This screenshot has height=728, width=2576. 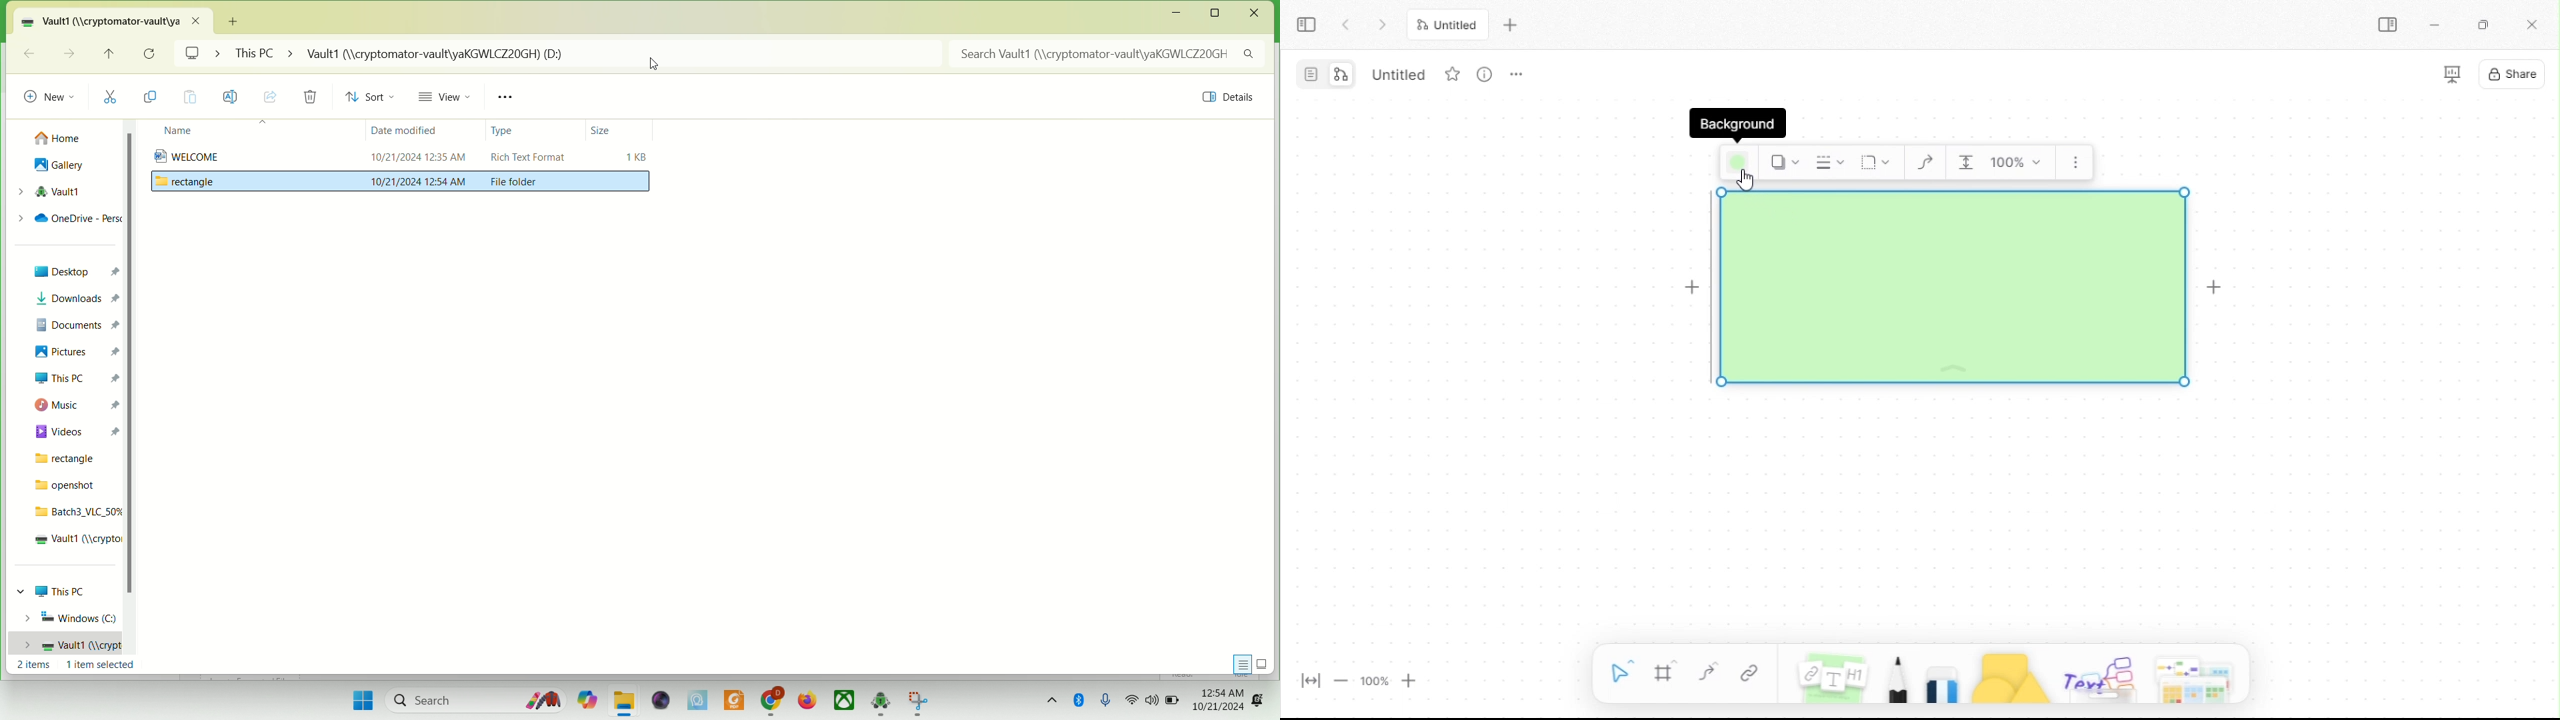 I want to click on new tab, so click(x=1510, y=24).